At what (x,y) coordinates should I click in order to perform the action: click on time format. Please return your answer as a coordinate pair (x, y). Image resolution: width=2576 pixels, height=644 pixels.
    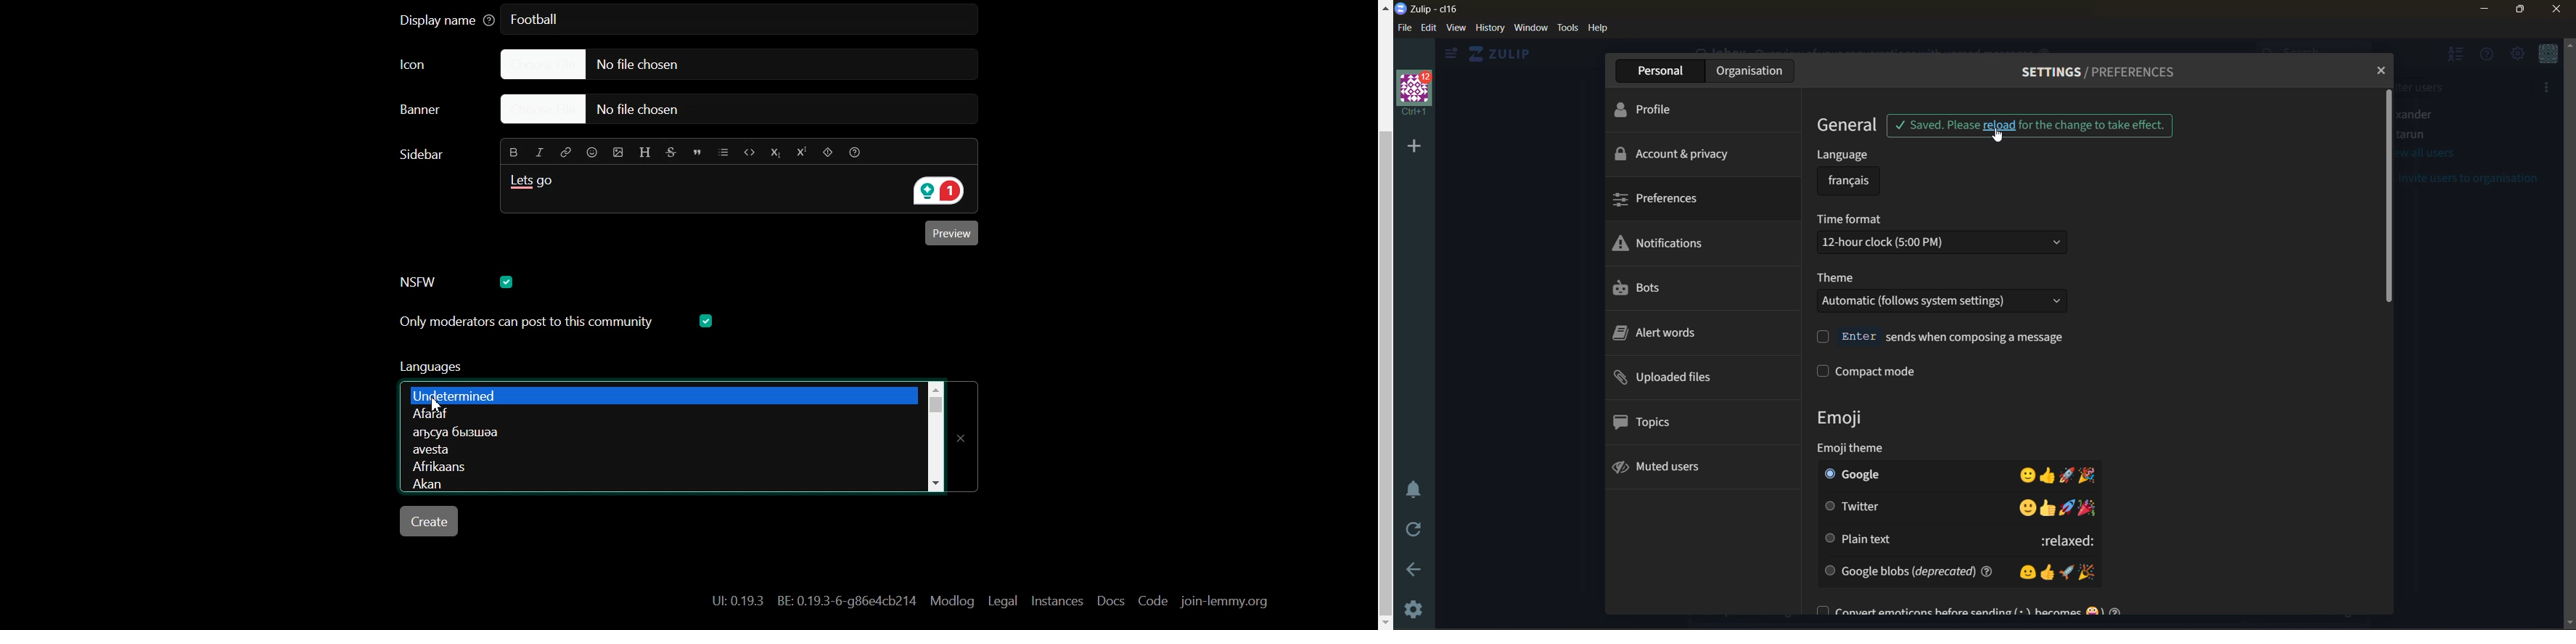
    Looking at the image, I should click on (1942, 235).